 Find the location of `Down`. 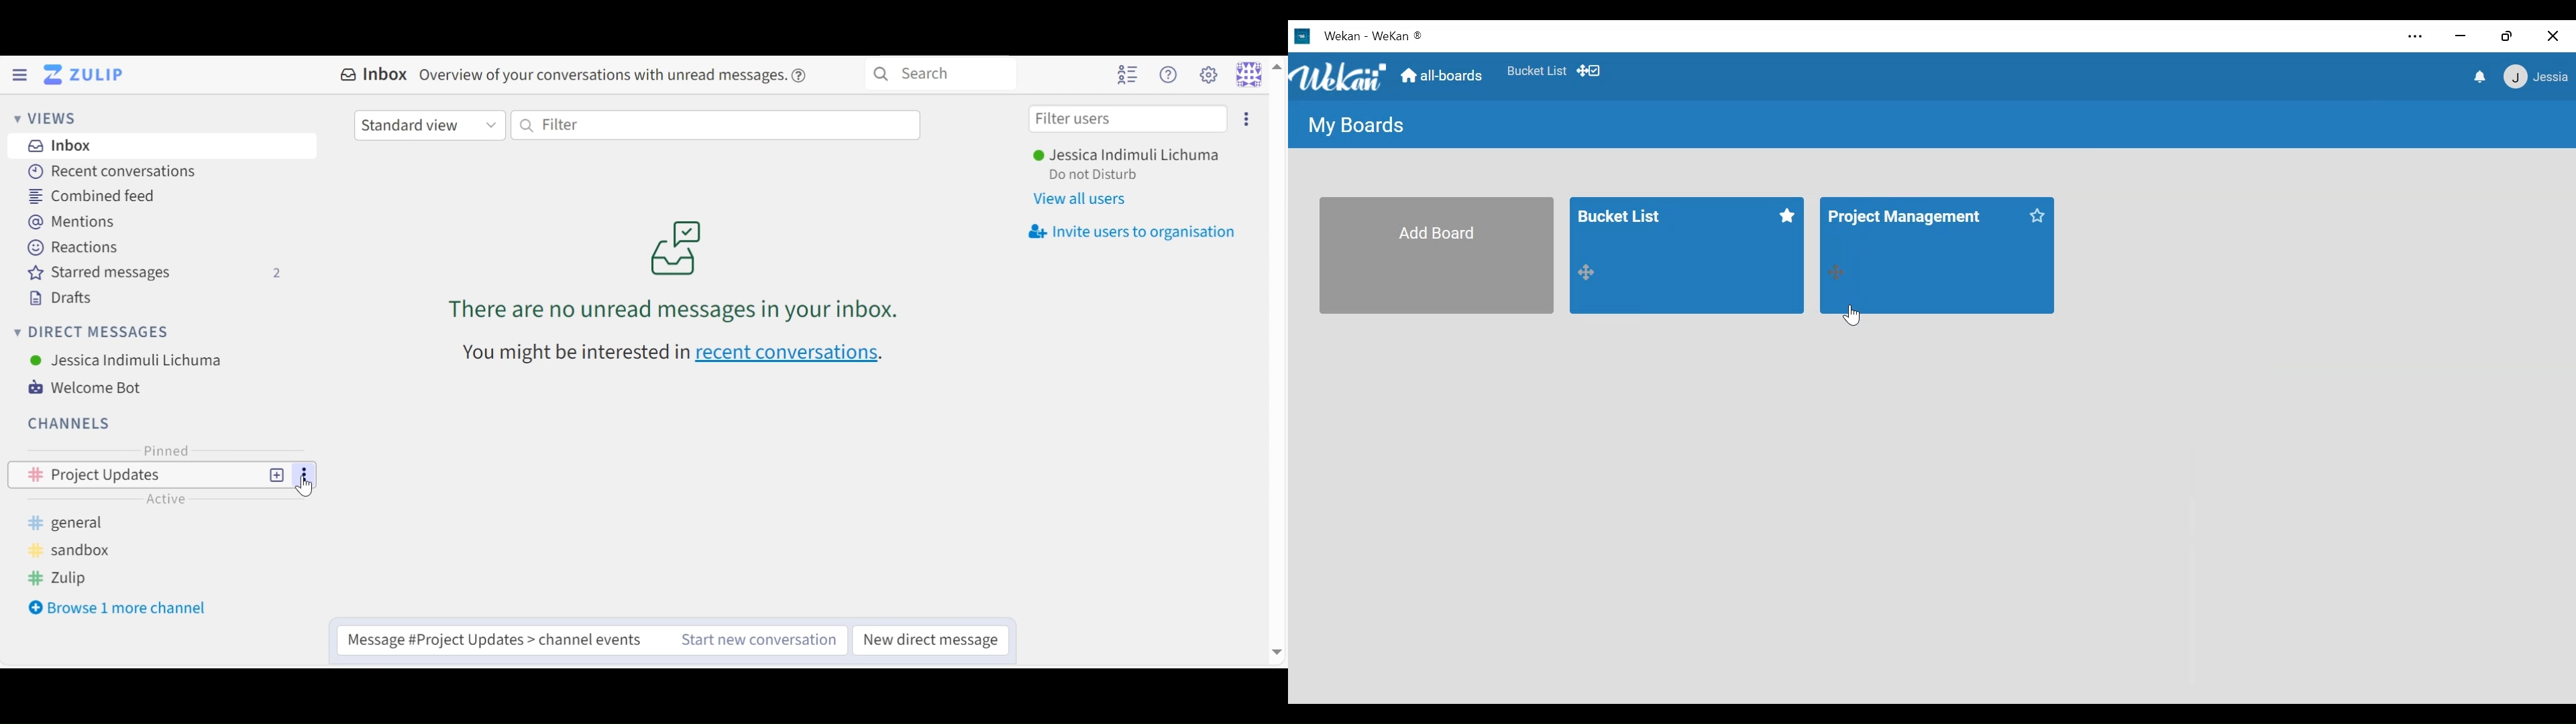

Down is located at coordinates (1277, 649).